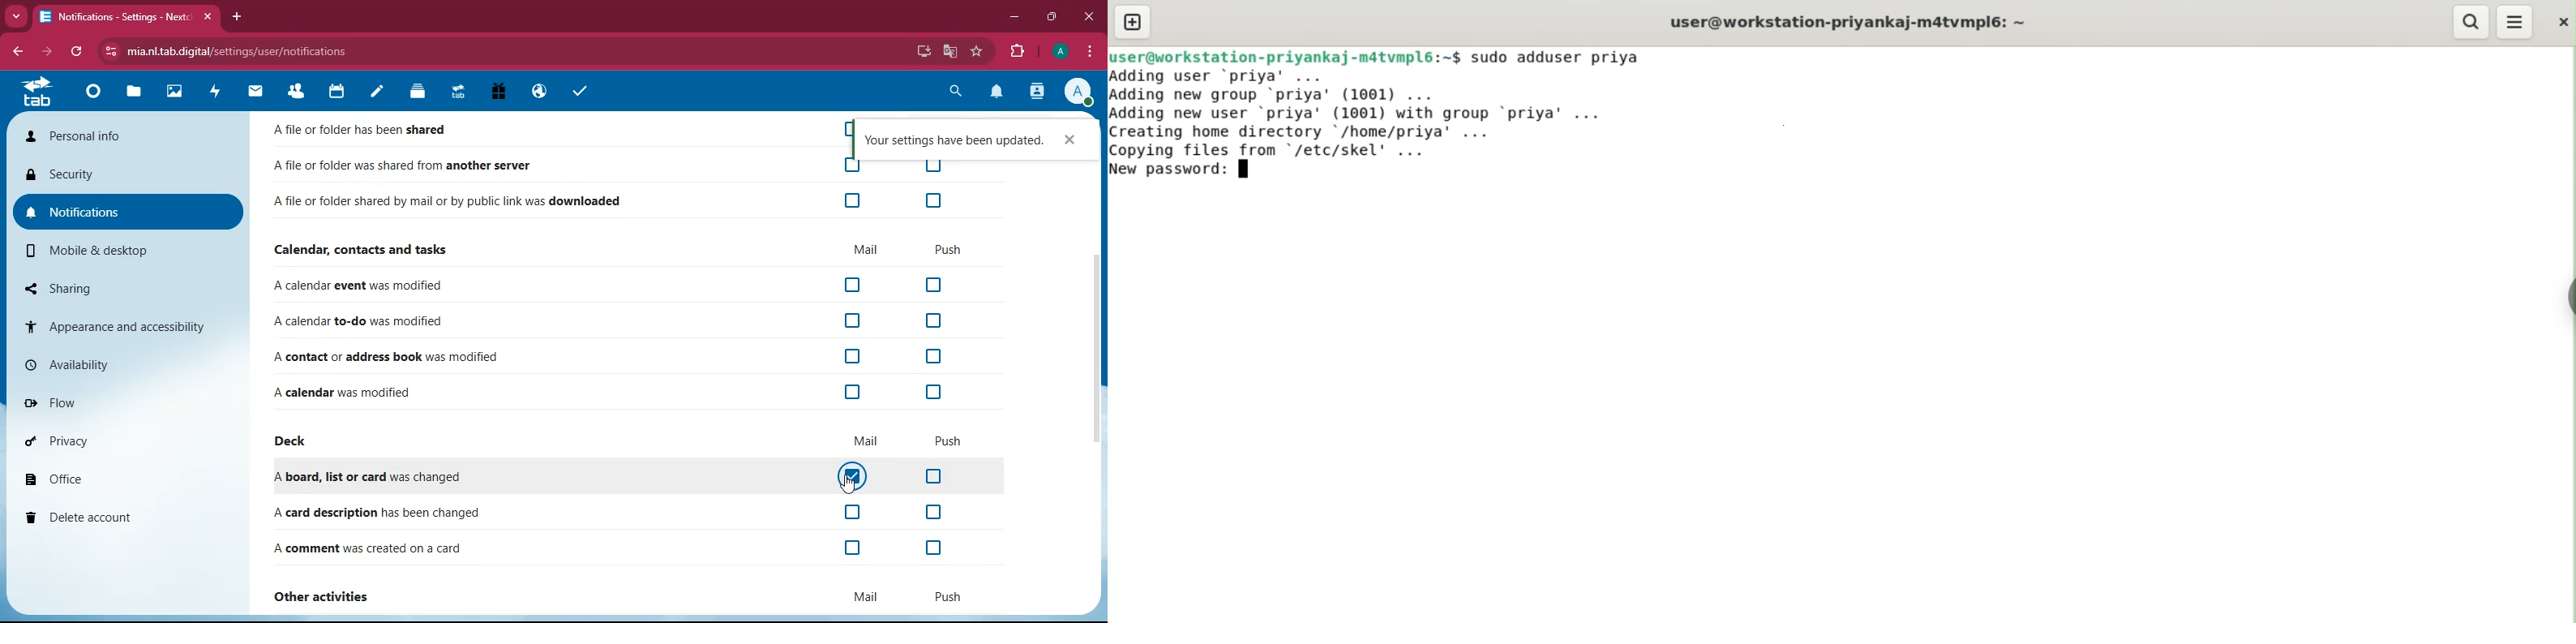 The height and width of the screenshot is (644, 2576). Describe the element at coordinates (1059, 52) in the screenshot. I see `Account` at that location.